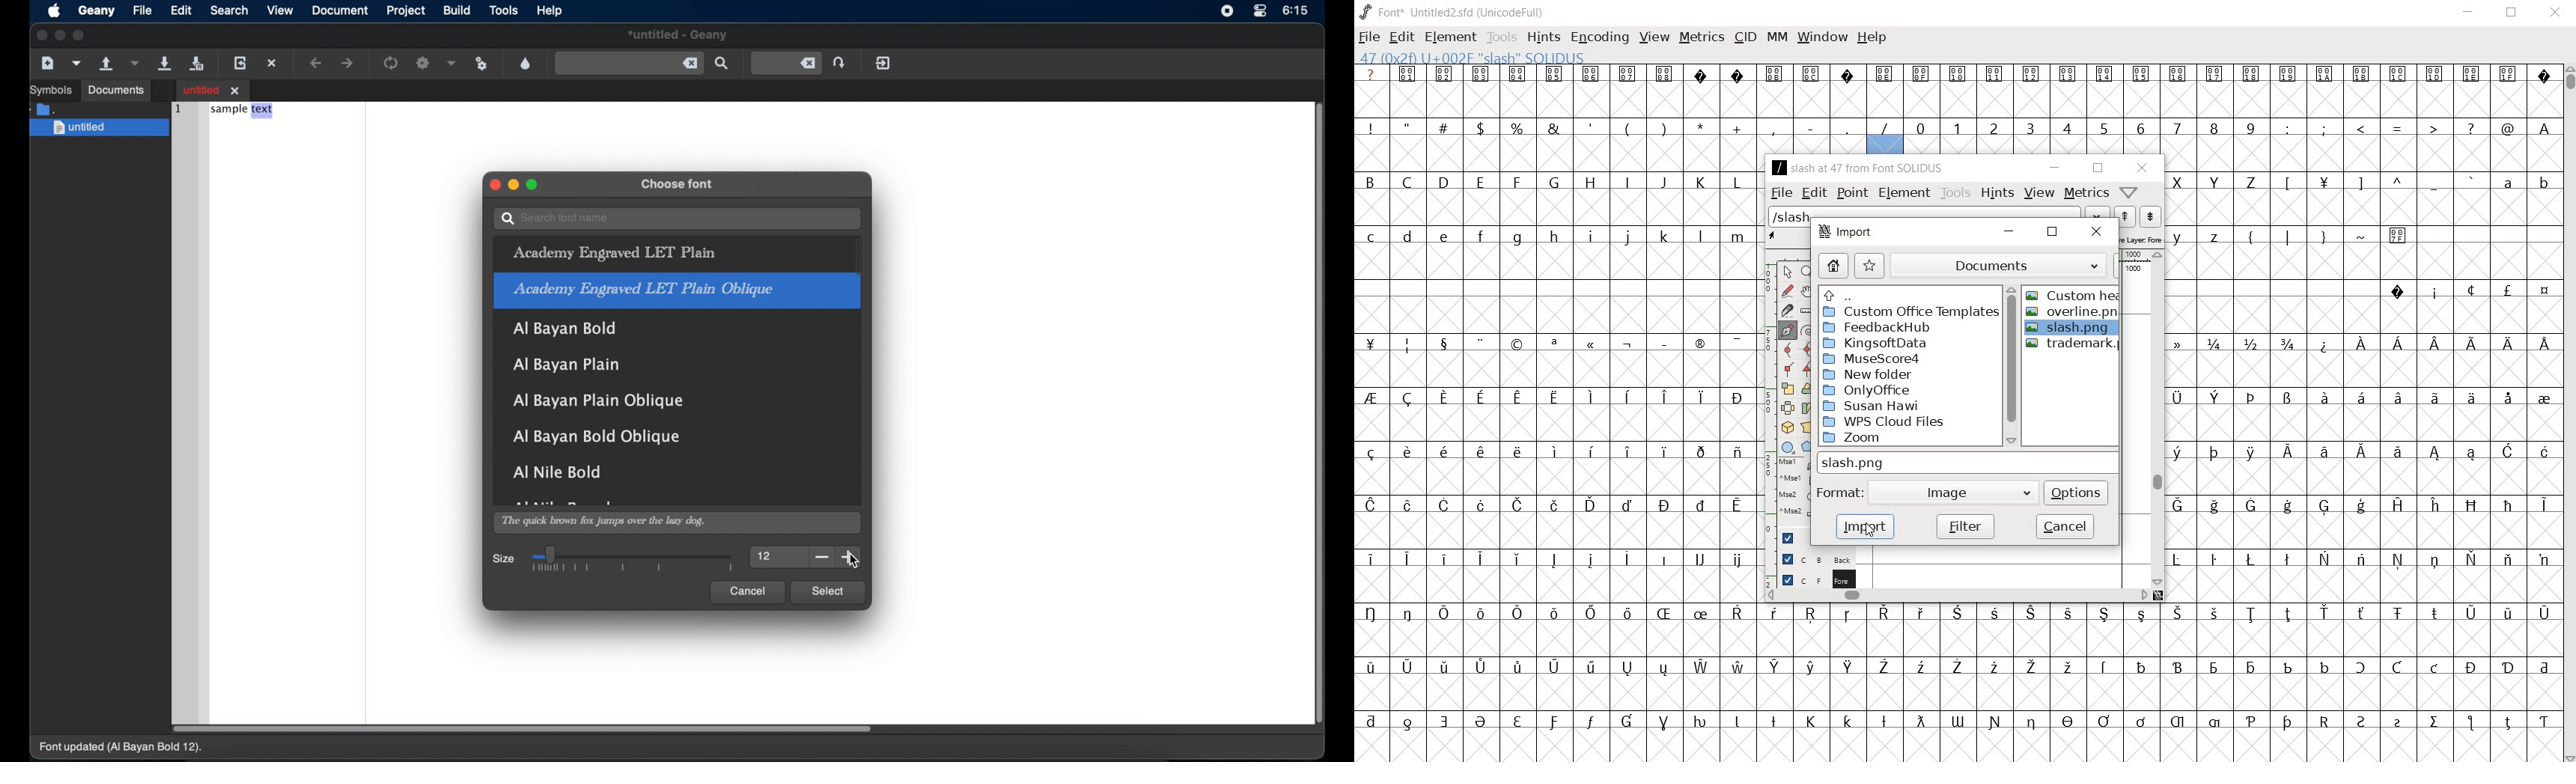 The image size is (2576, 784). I want to click on open a recent file, so click(136, 63).